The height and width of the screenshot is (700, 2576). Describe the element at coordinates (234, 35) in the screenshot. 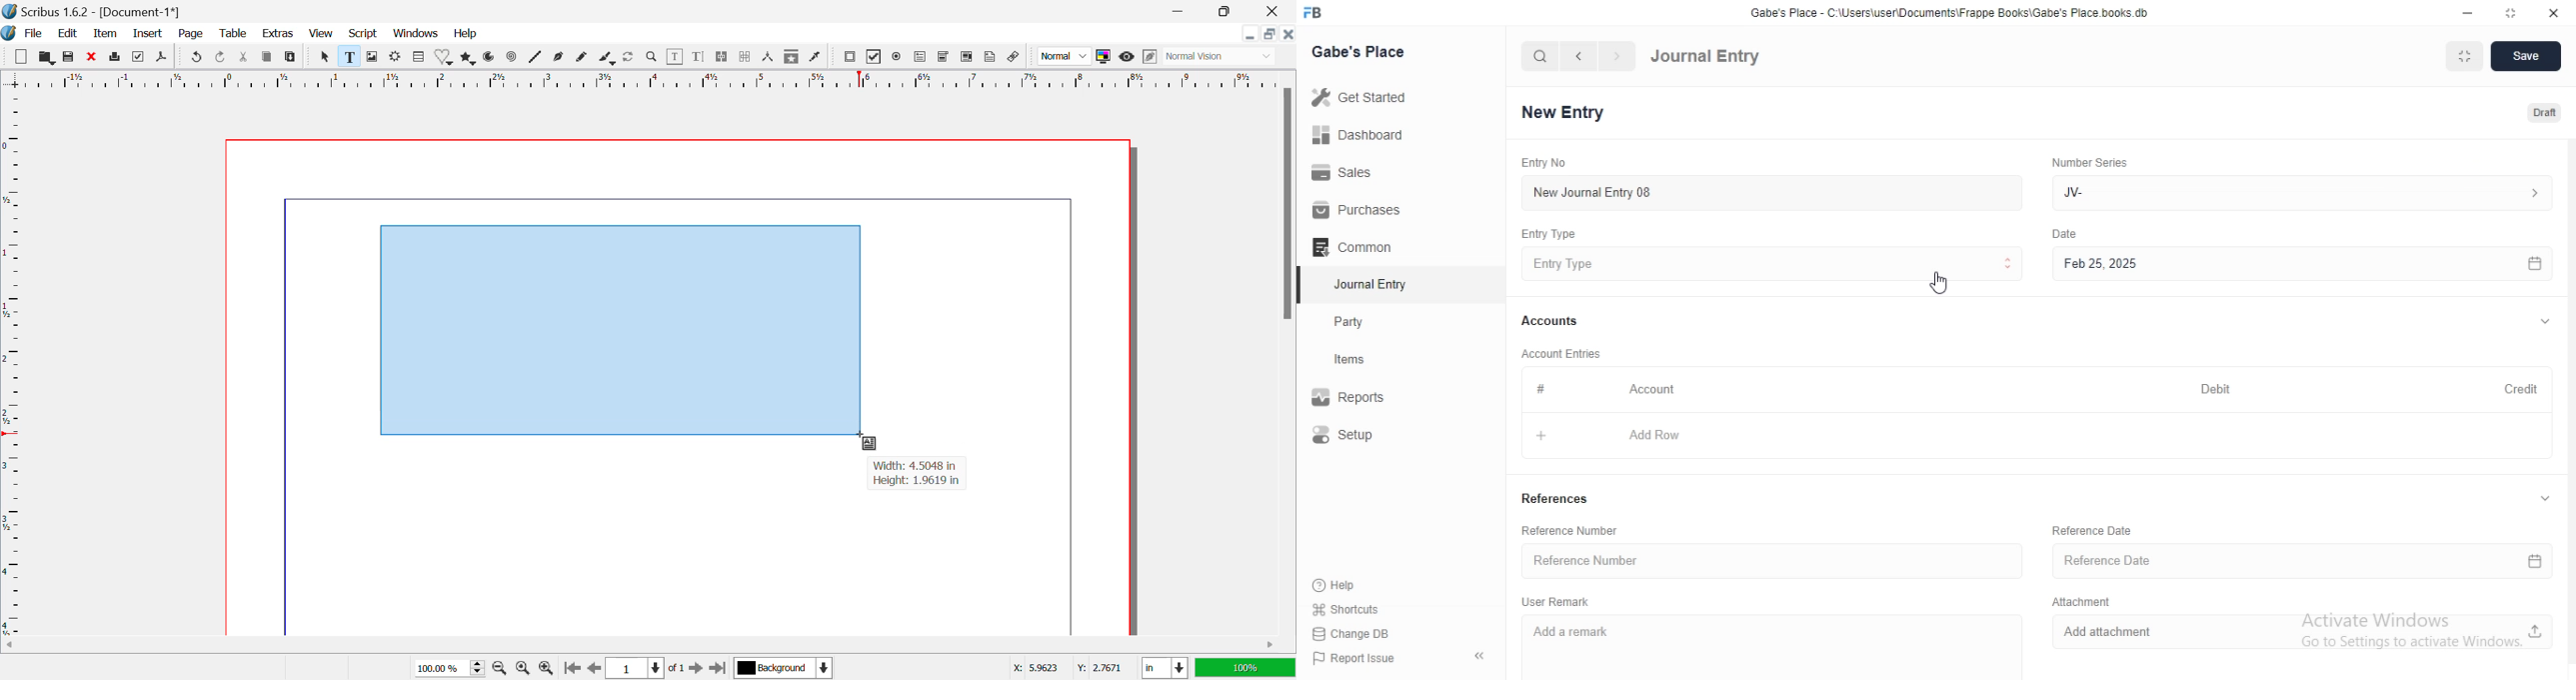

I see `Table` at that location.